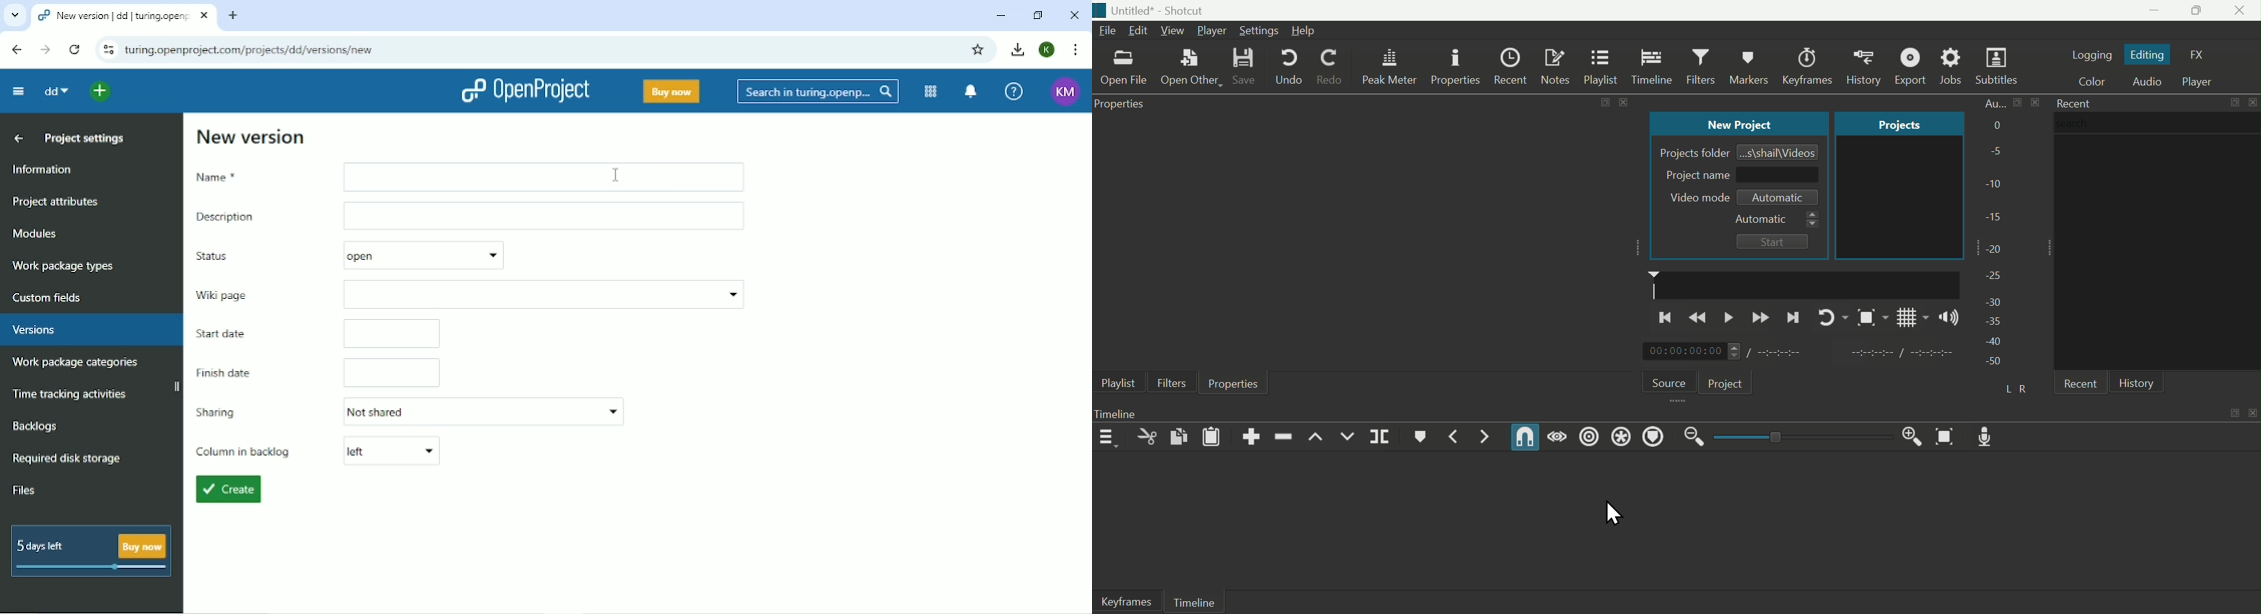 This screenshot has height=616, width=2268. What do you see at coordinates (1039, 15) in the screenshot?
I see `Restore down` at bounding box center [1039, 15].